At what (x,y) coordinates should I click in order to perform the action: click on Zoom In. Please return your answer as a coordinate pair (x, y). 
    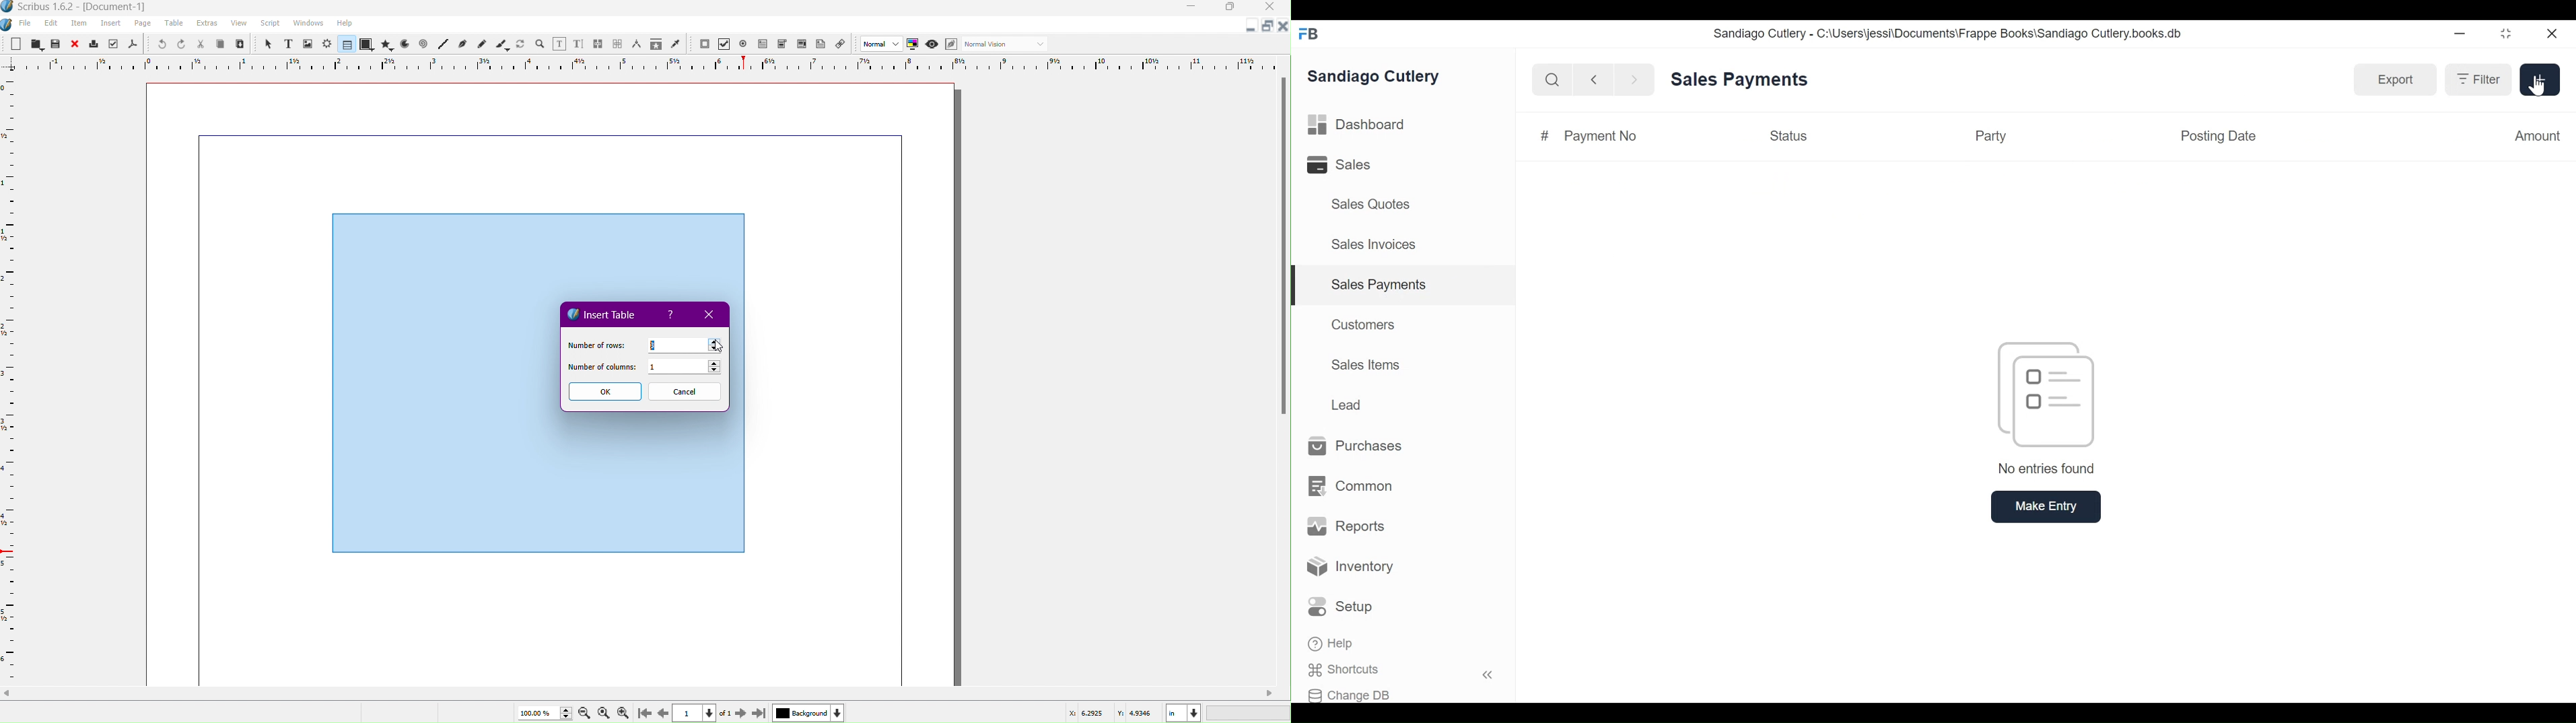
    Looking at the image, I should click on (626, 712).